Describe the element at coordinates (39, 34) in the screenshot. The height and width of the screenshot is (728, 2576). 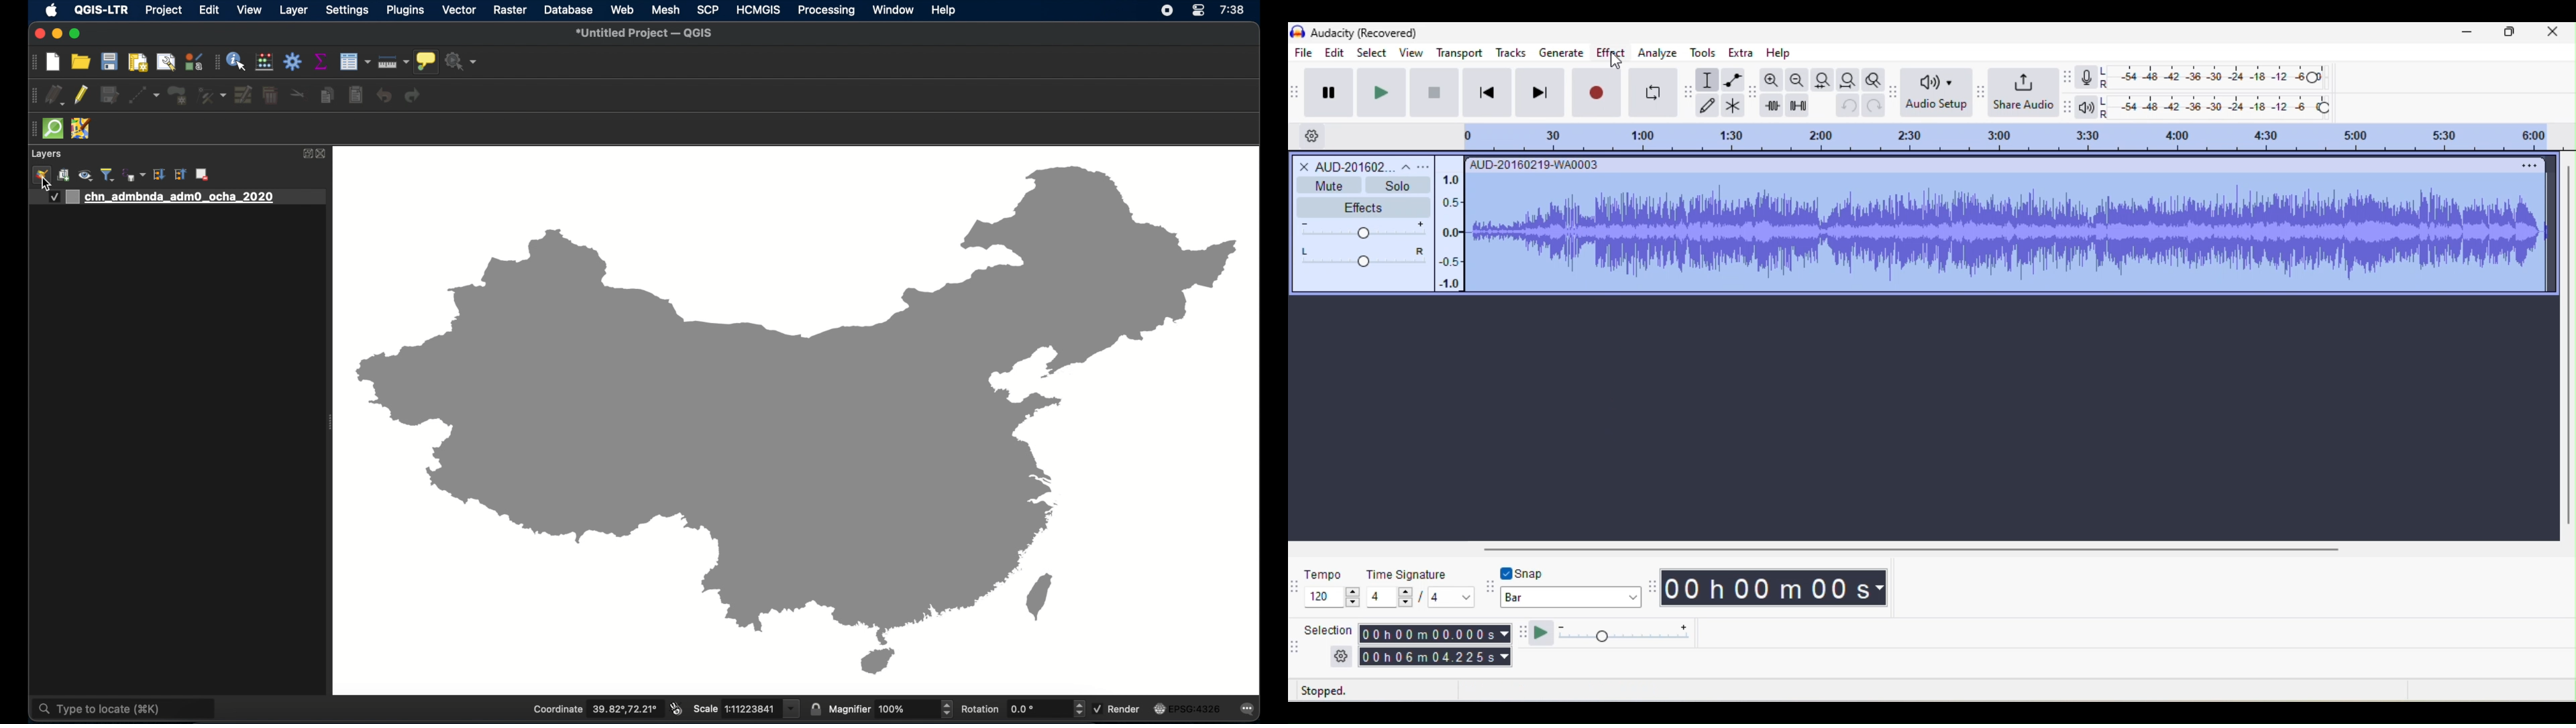
I see `close` at that location.